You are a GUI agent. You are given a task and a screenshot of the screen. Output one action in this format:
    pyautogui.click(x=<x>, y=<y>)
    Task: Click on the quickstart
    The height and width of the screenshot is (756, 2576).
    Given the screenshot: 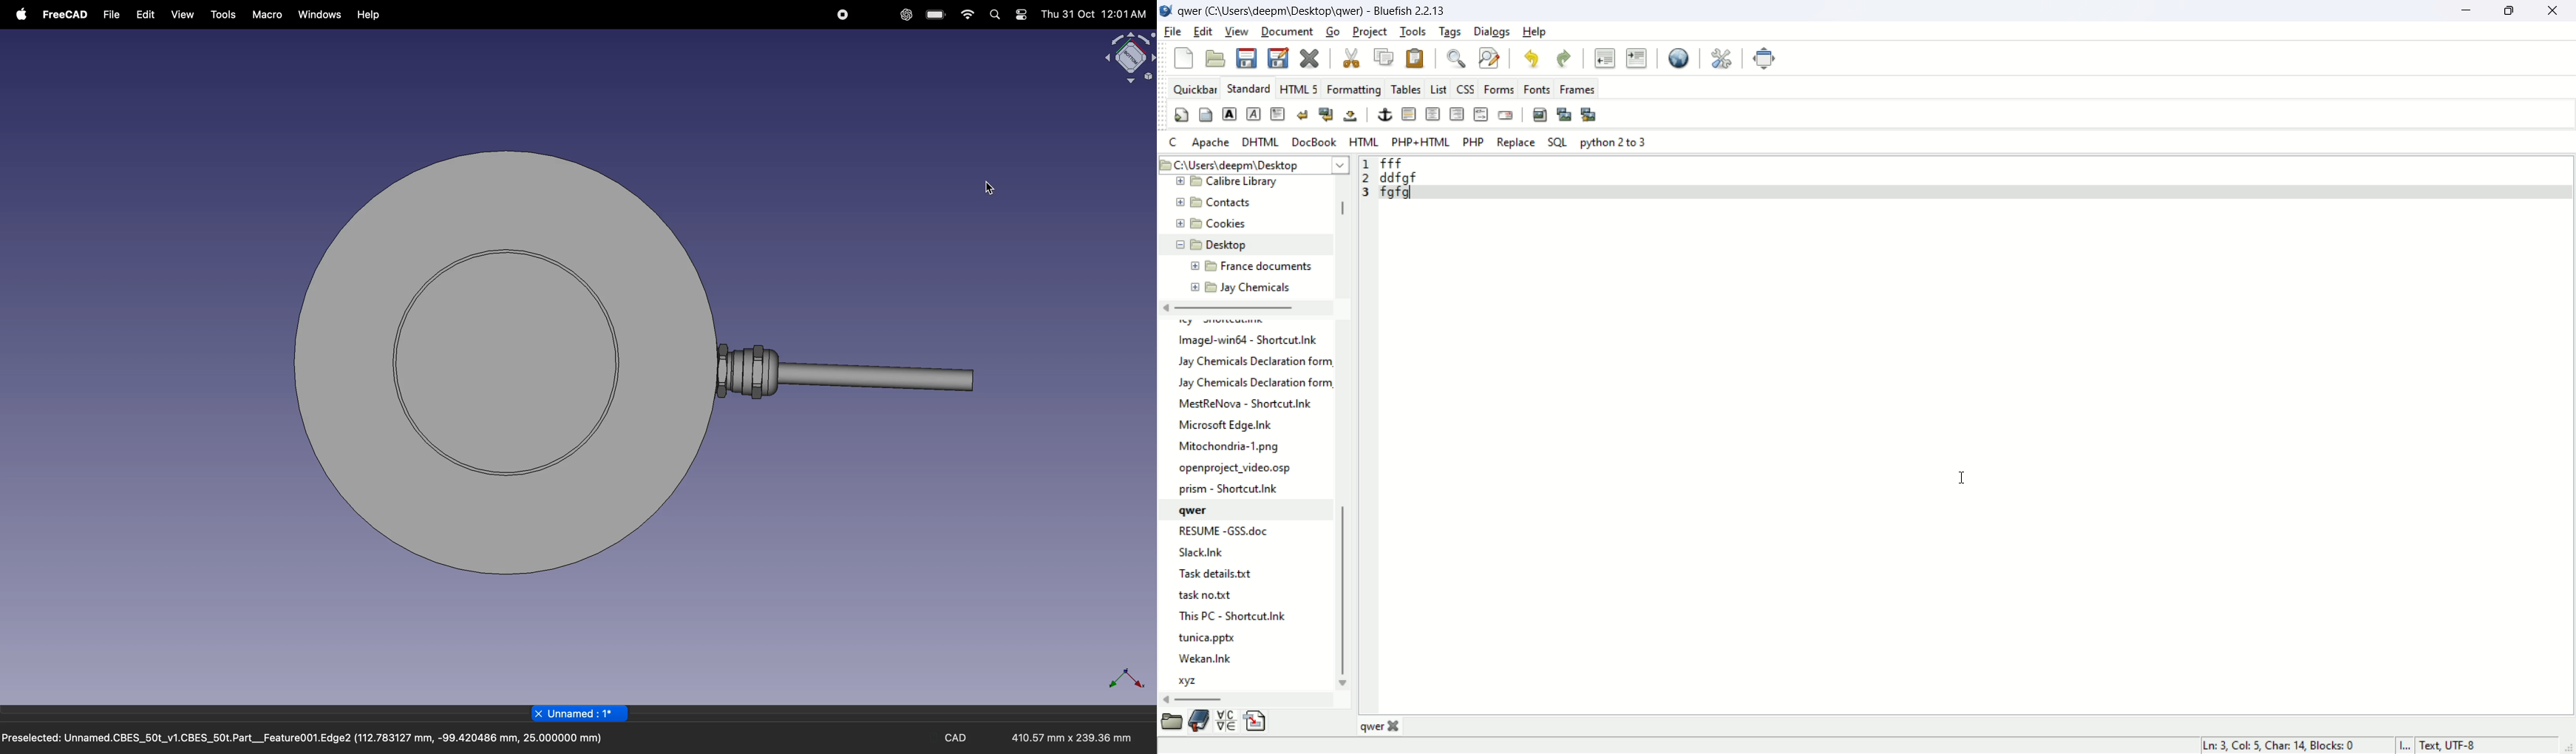 What is the action you would take?
    pyautogui.click(x=1183, y=115)
    